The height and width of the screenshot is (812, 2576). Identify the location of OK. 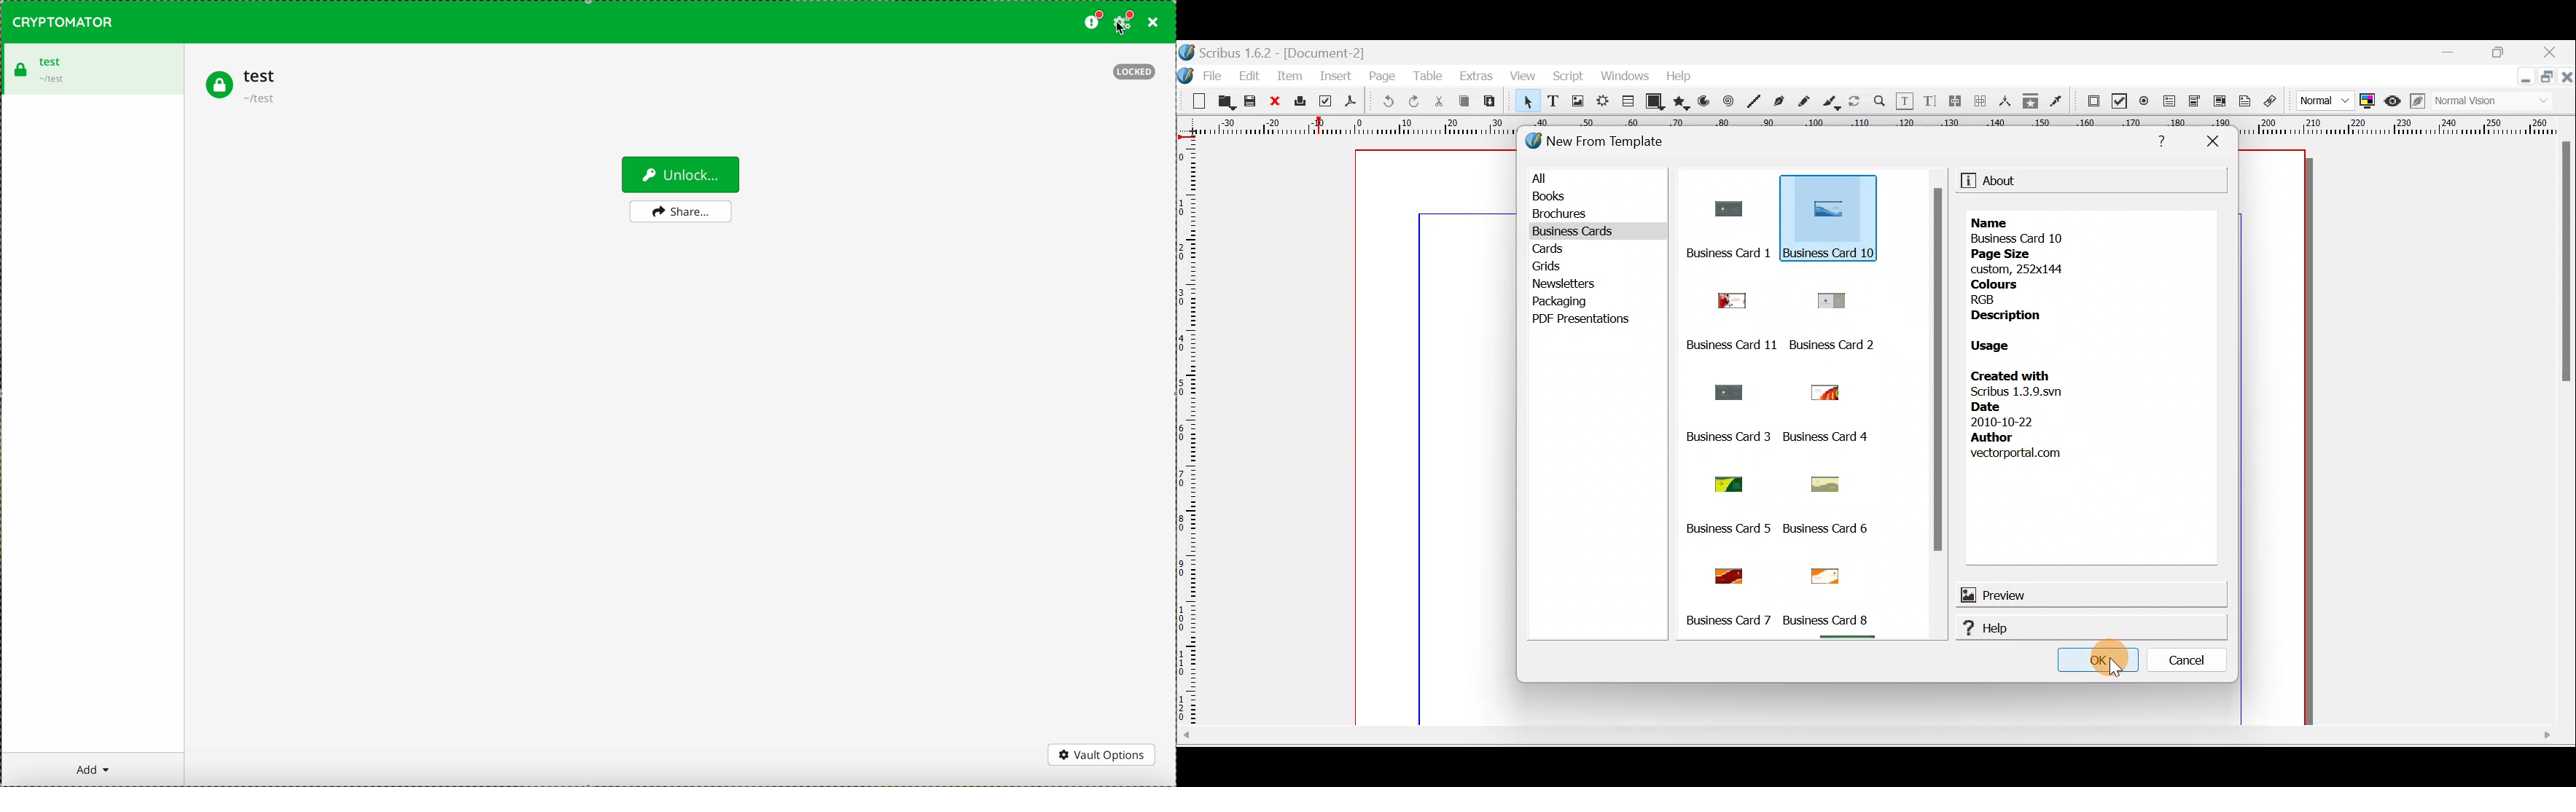
(2097, 663).